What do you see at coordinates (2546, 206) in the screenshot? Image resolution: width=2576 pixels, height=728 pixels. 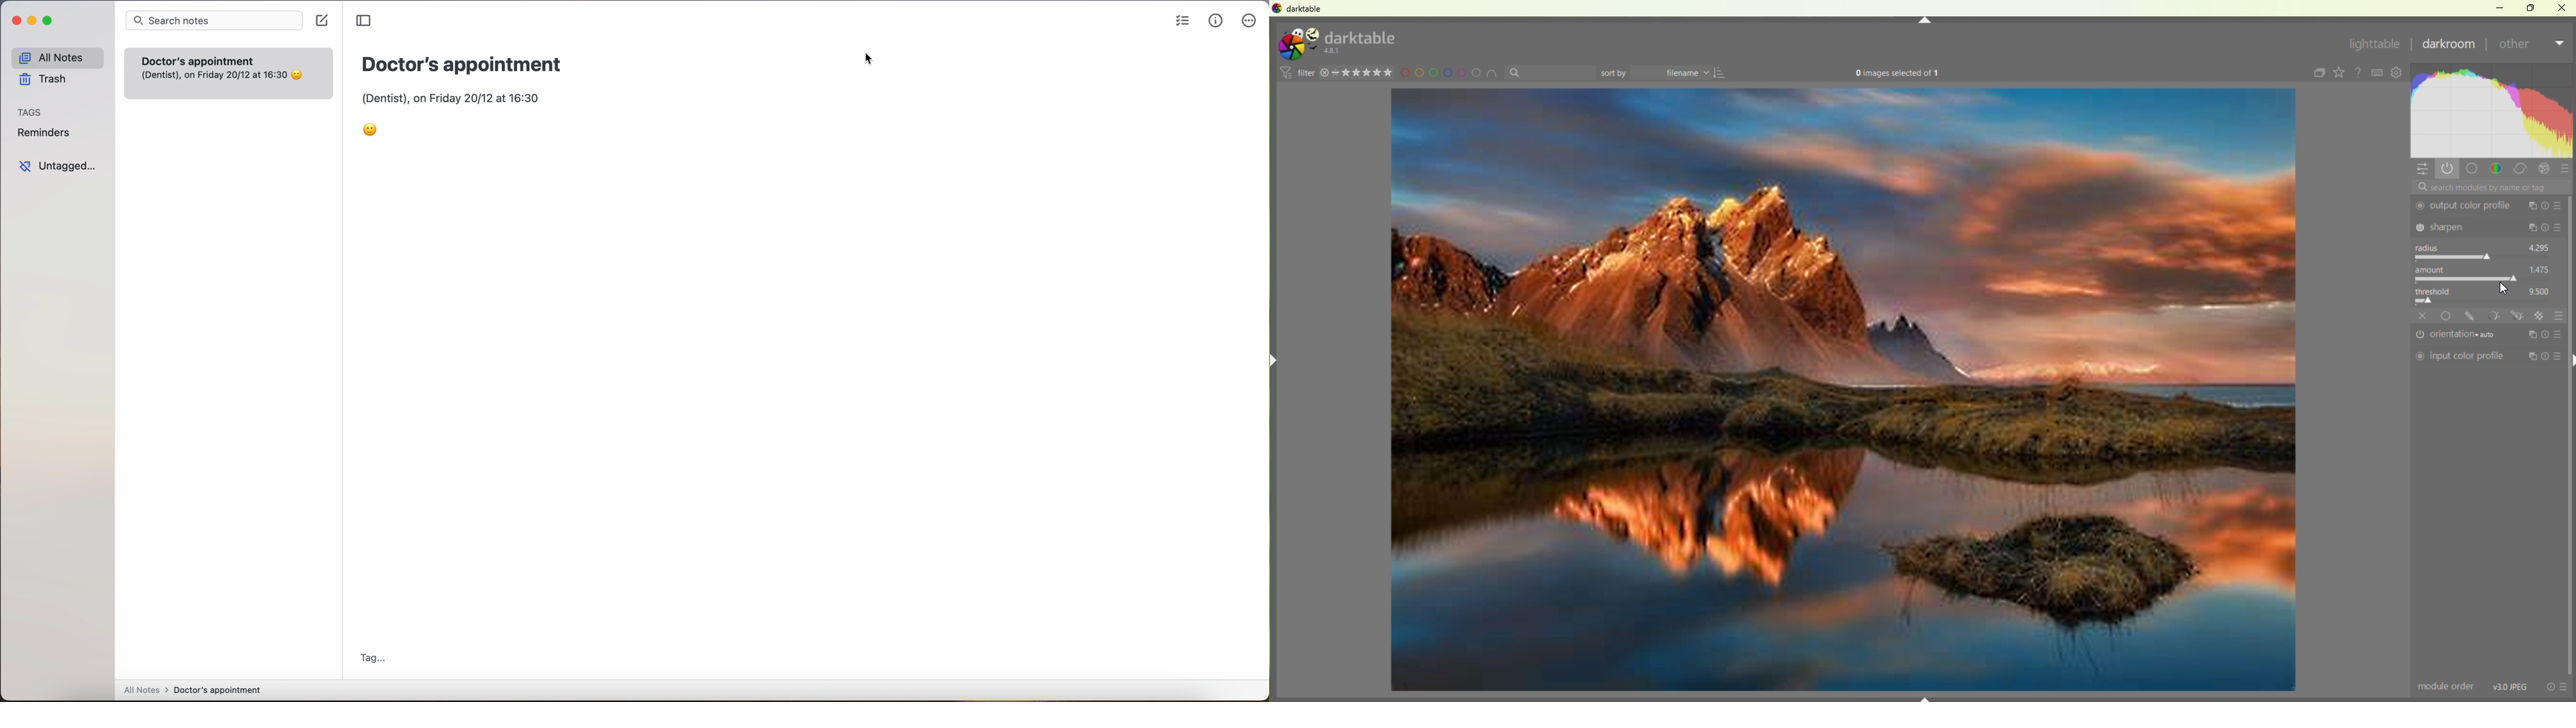 I see `copy, reset and presets` at bounding box center [2546, 206].